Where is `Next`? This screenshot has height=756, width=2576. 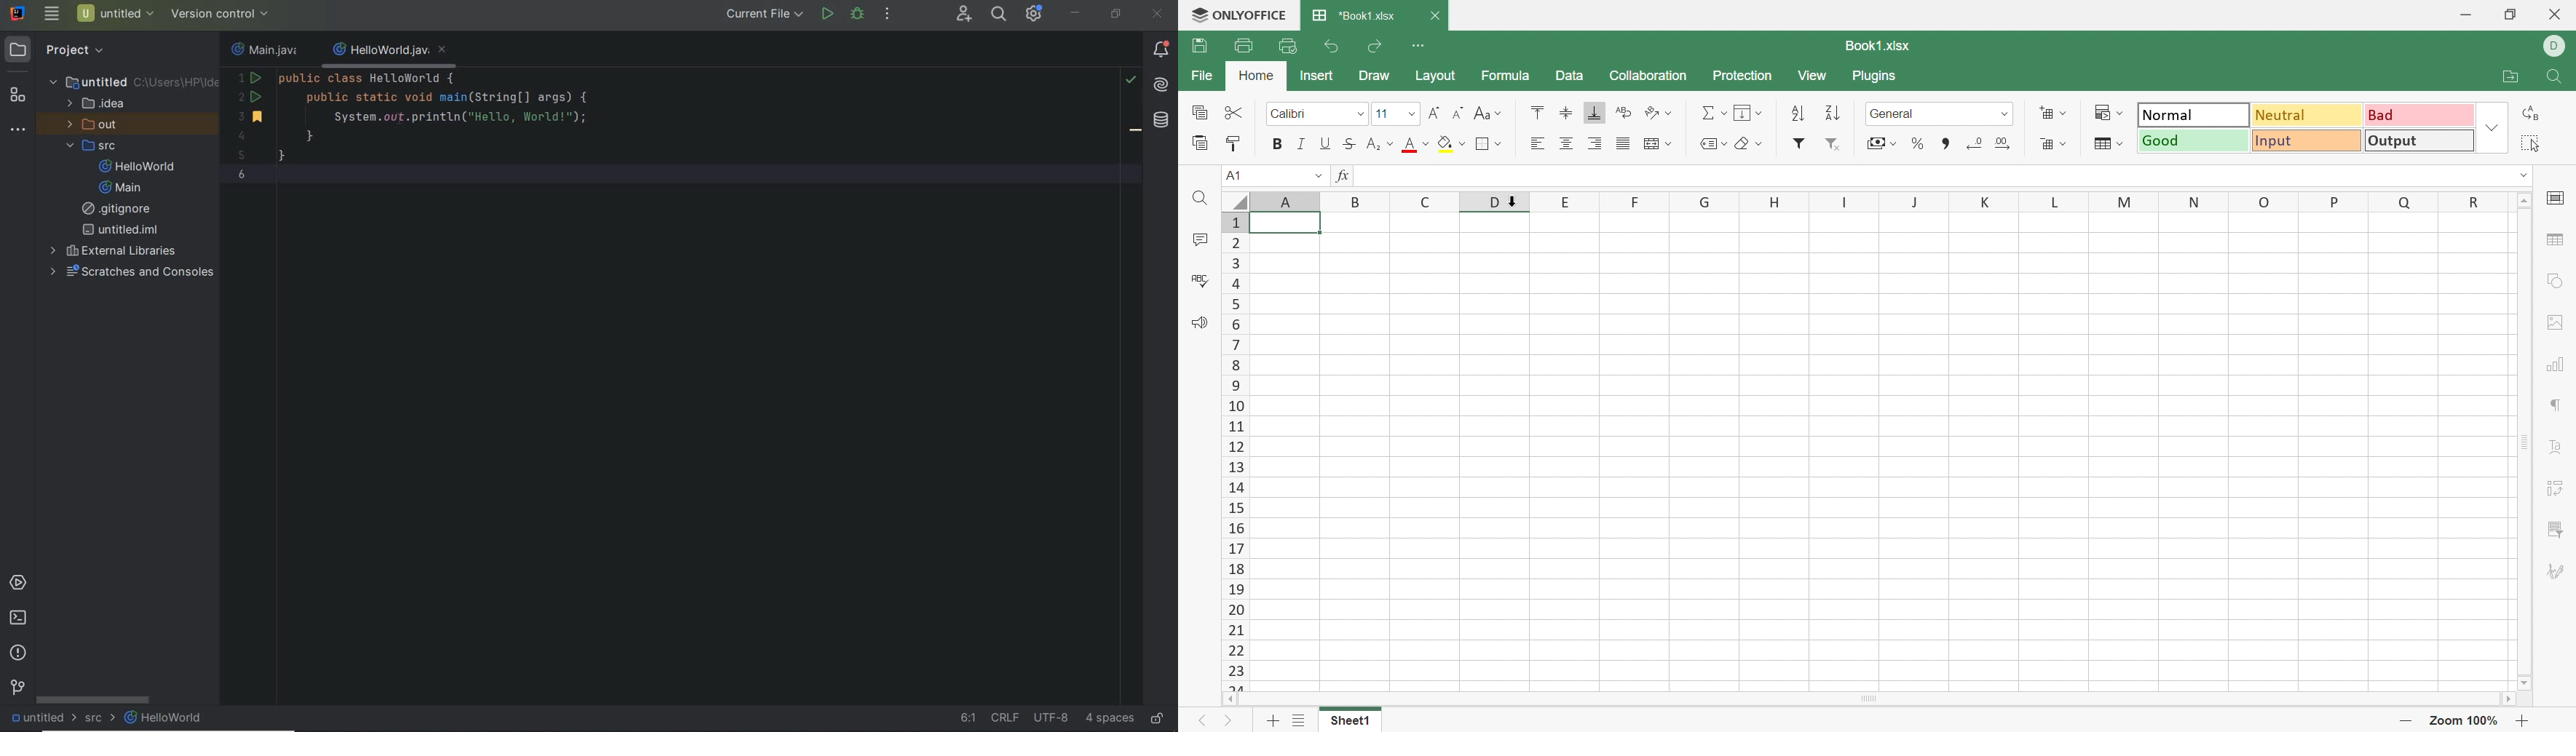 Next is located at coordinates (1233, 721).